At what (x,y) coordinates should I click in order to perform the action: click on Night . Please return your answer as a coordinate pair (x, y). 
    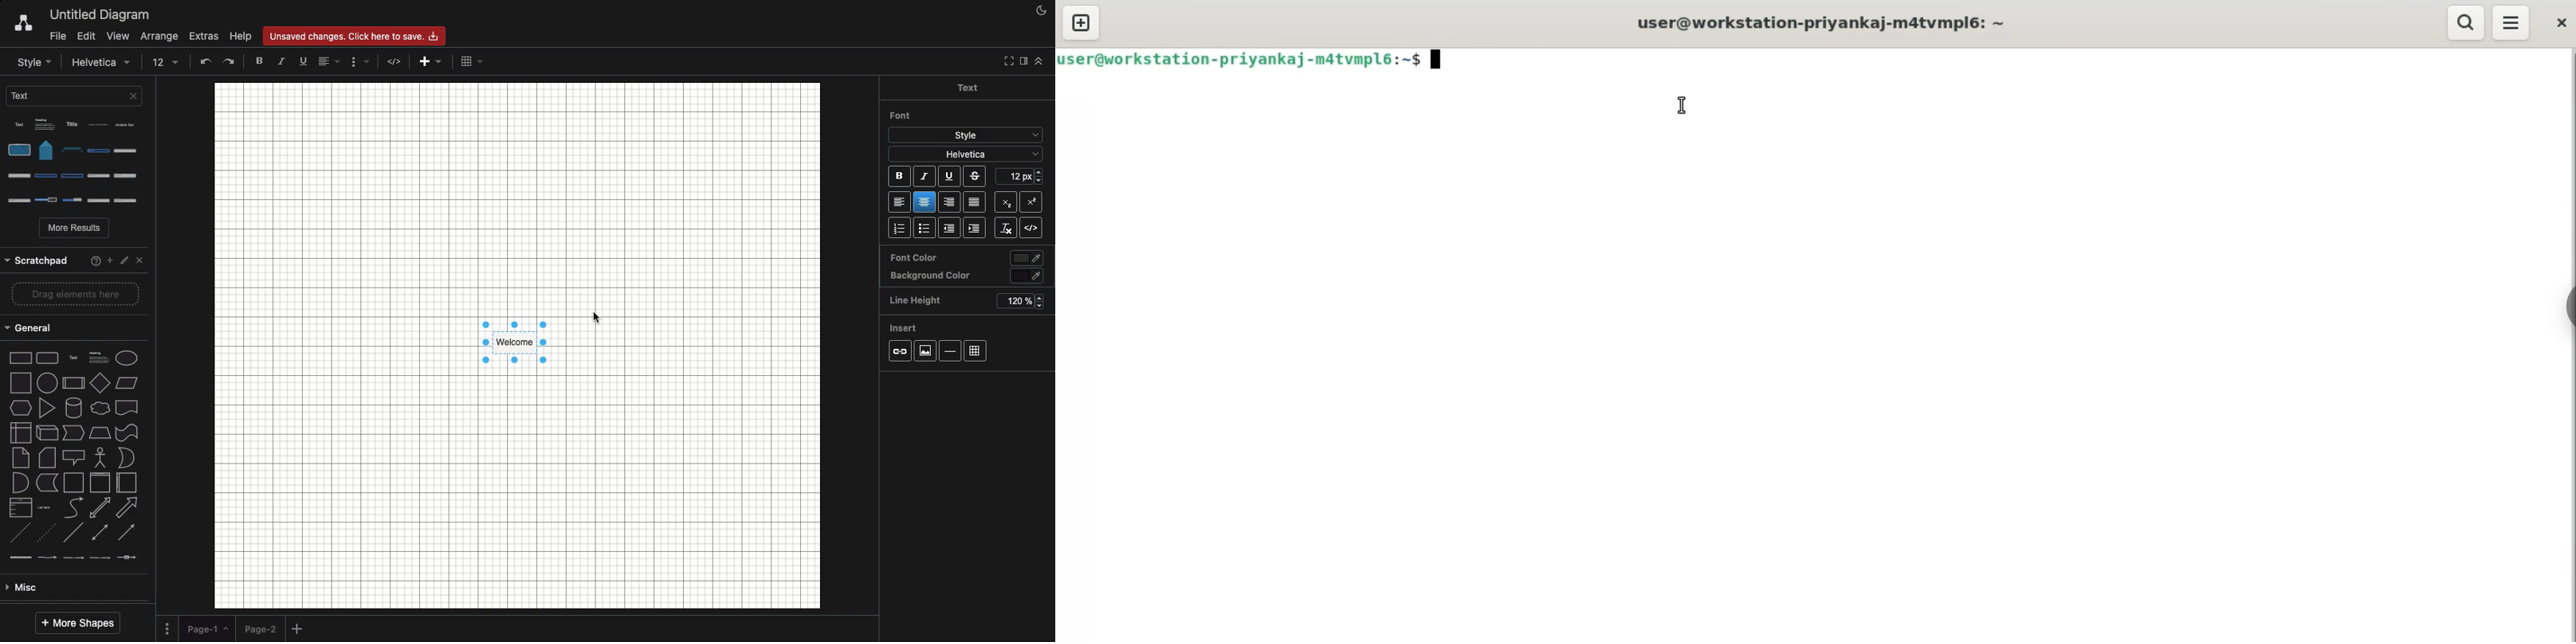
    Looking at the image, I should click on (1043, 10).